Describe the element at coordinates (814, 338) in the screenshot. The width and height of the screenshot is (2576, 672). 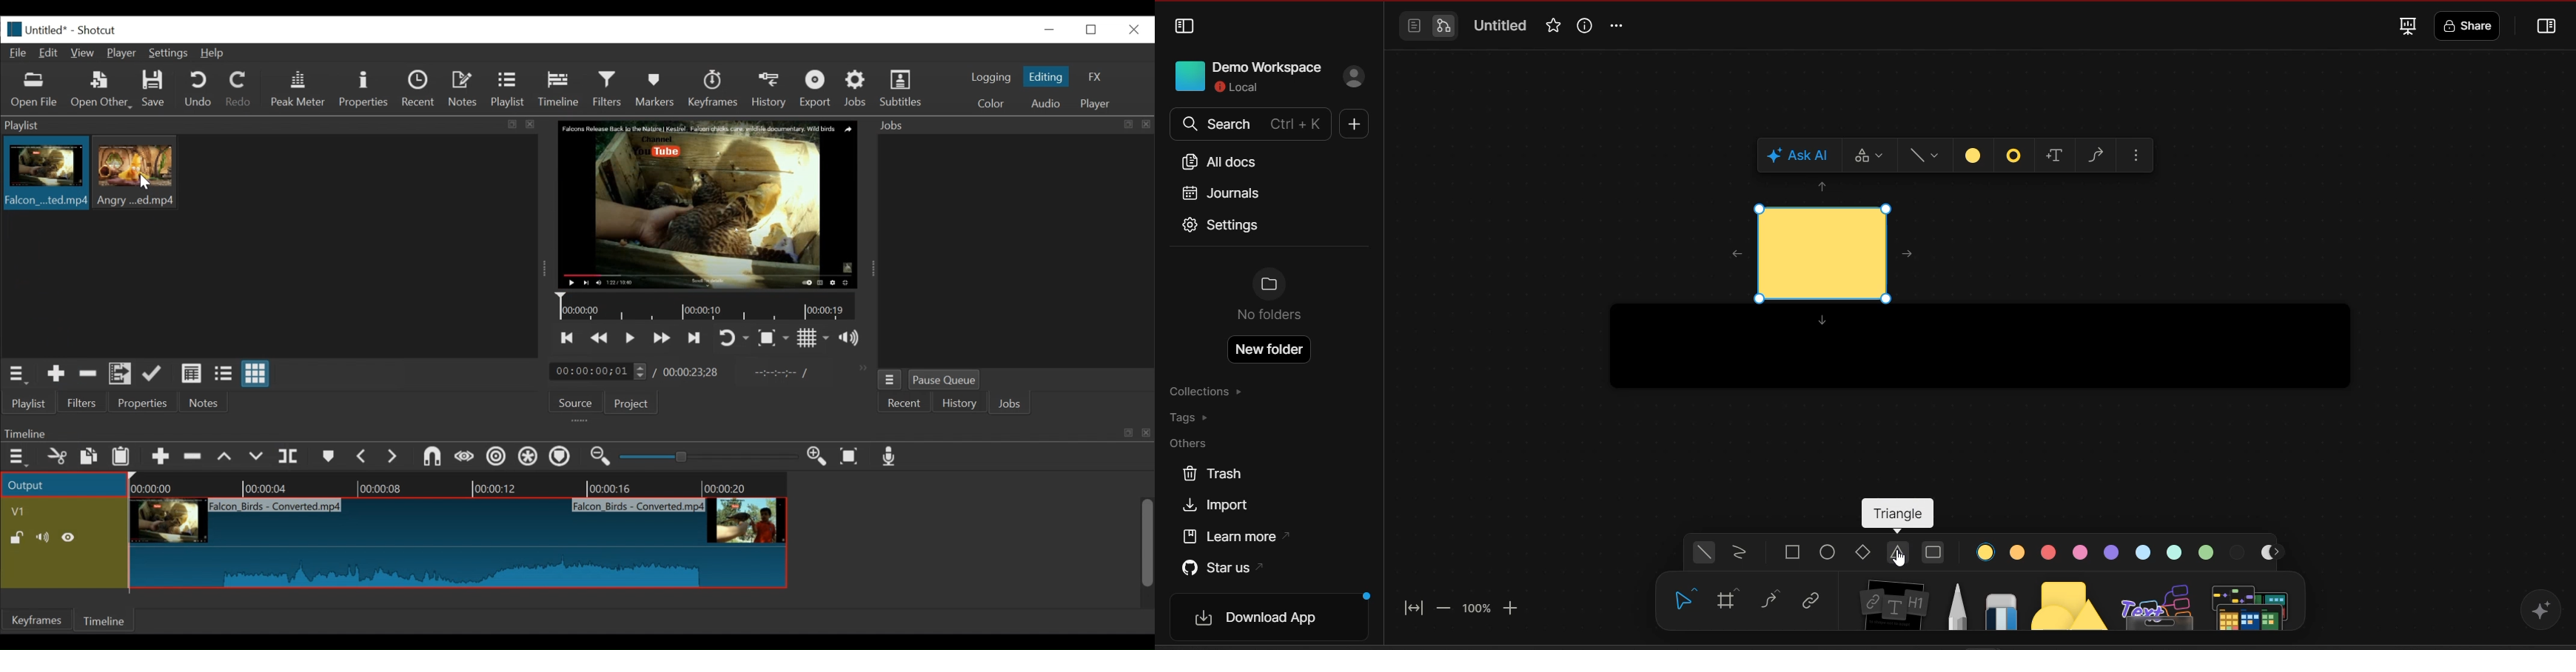
I see `Toggle display grid on player` at that location.